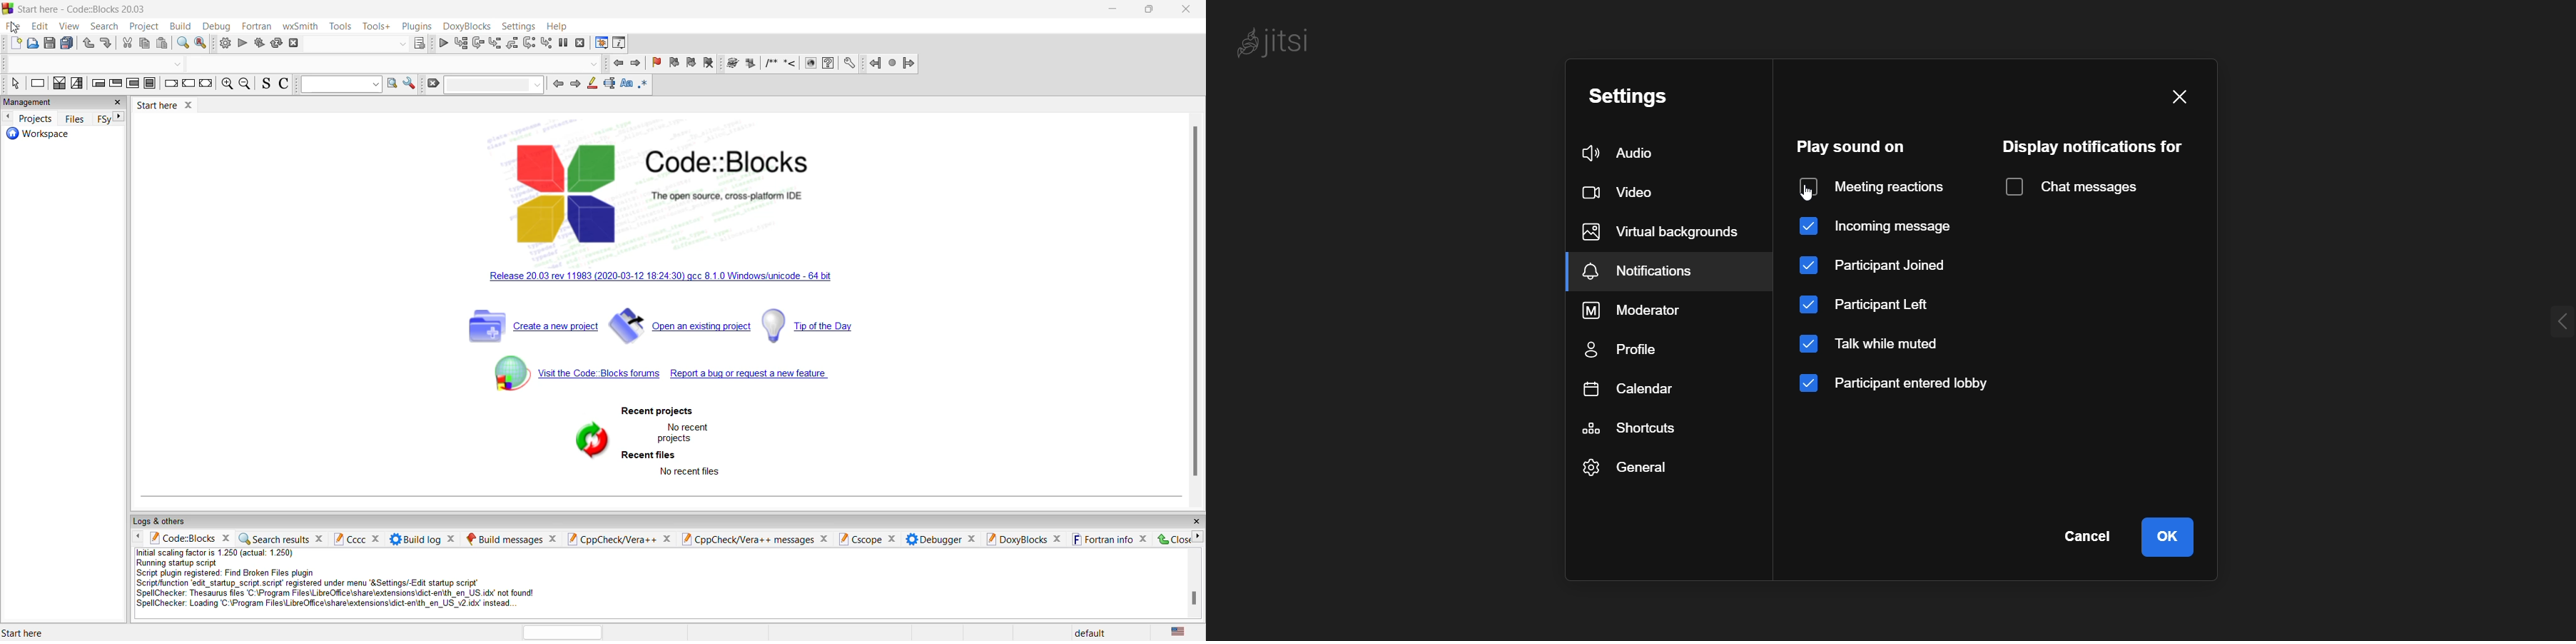 This screenshot has height=644, width=2576. Describe the element at coordinates (2091, 147) in the screenshot. I see `display notification for` at that location.